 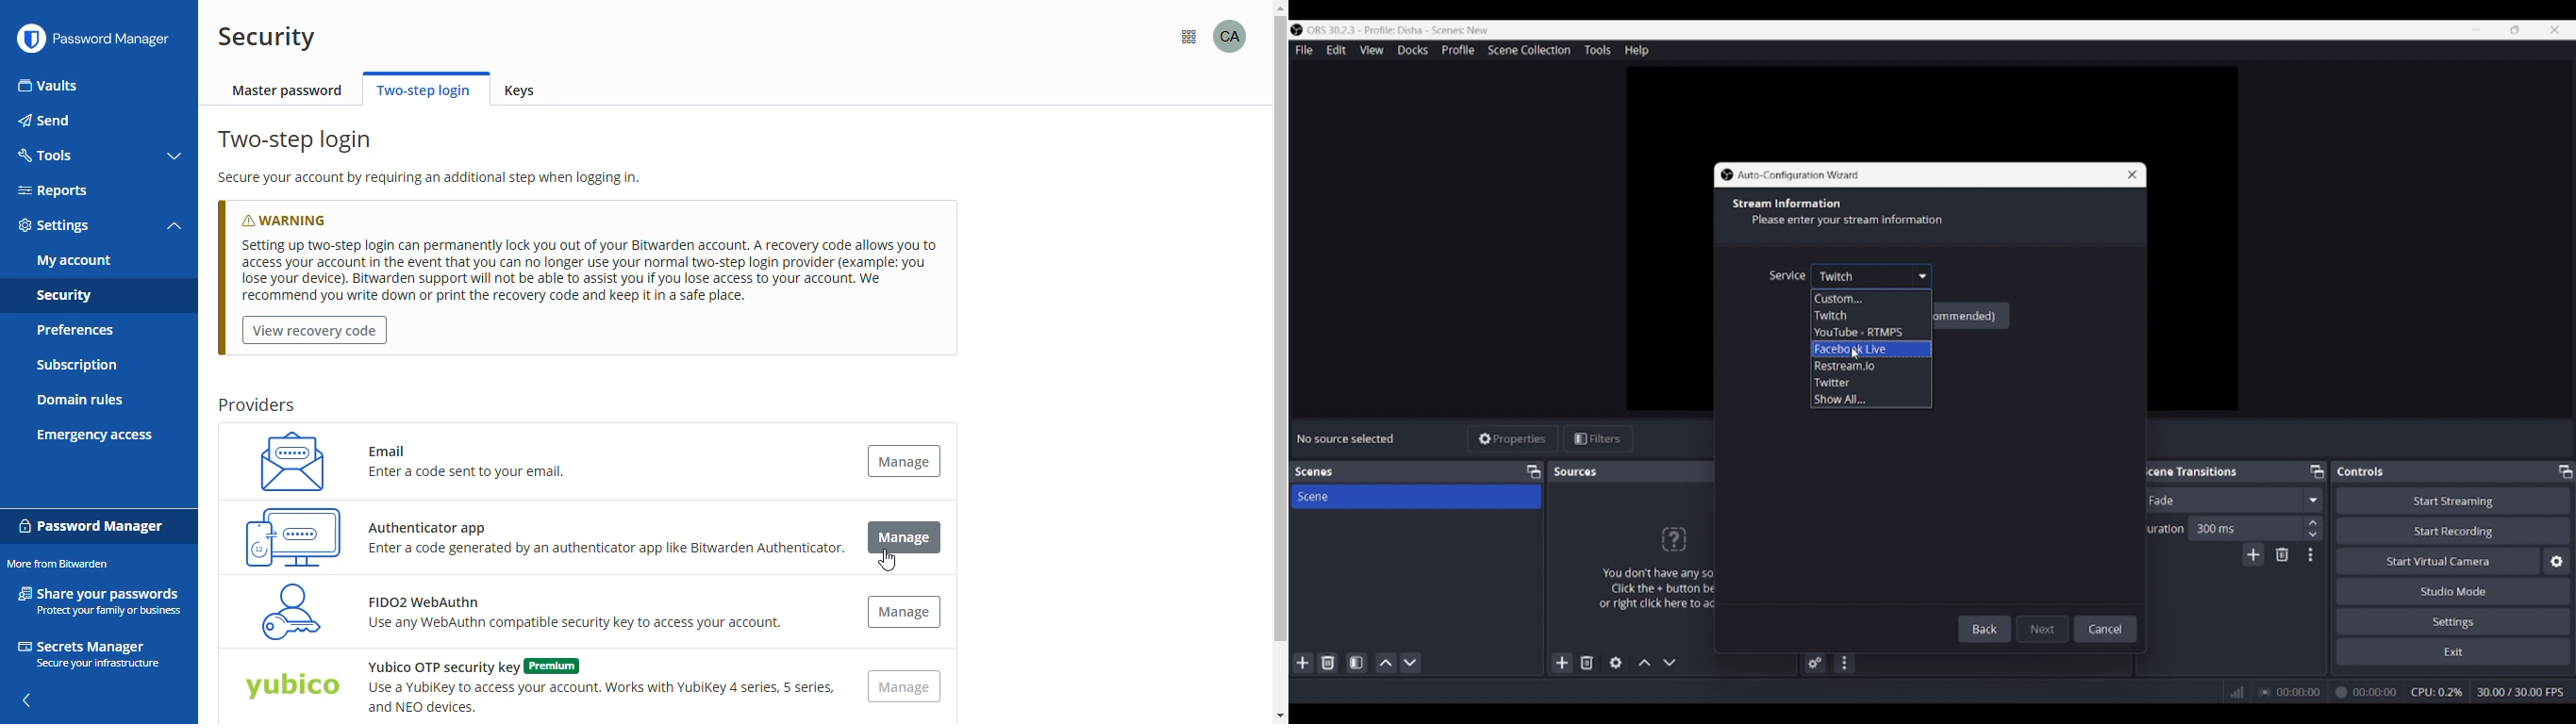 What do you see at coordinates (267, 37) in the screenshot?
I see `security` at bounding box center [267, 37].